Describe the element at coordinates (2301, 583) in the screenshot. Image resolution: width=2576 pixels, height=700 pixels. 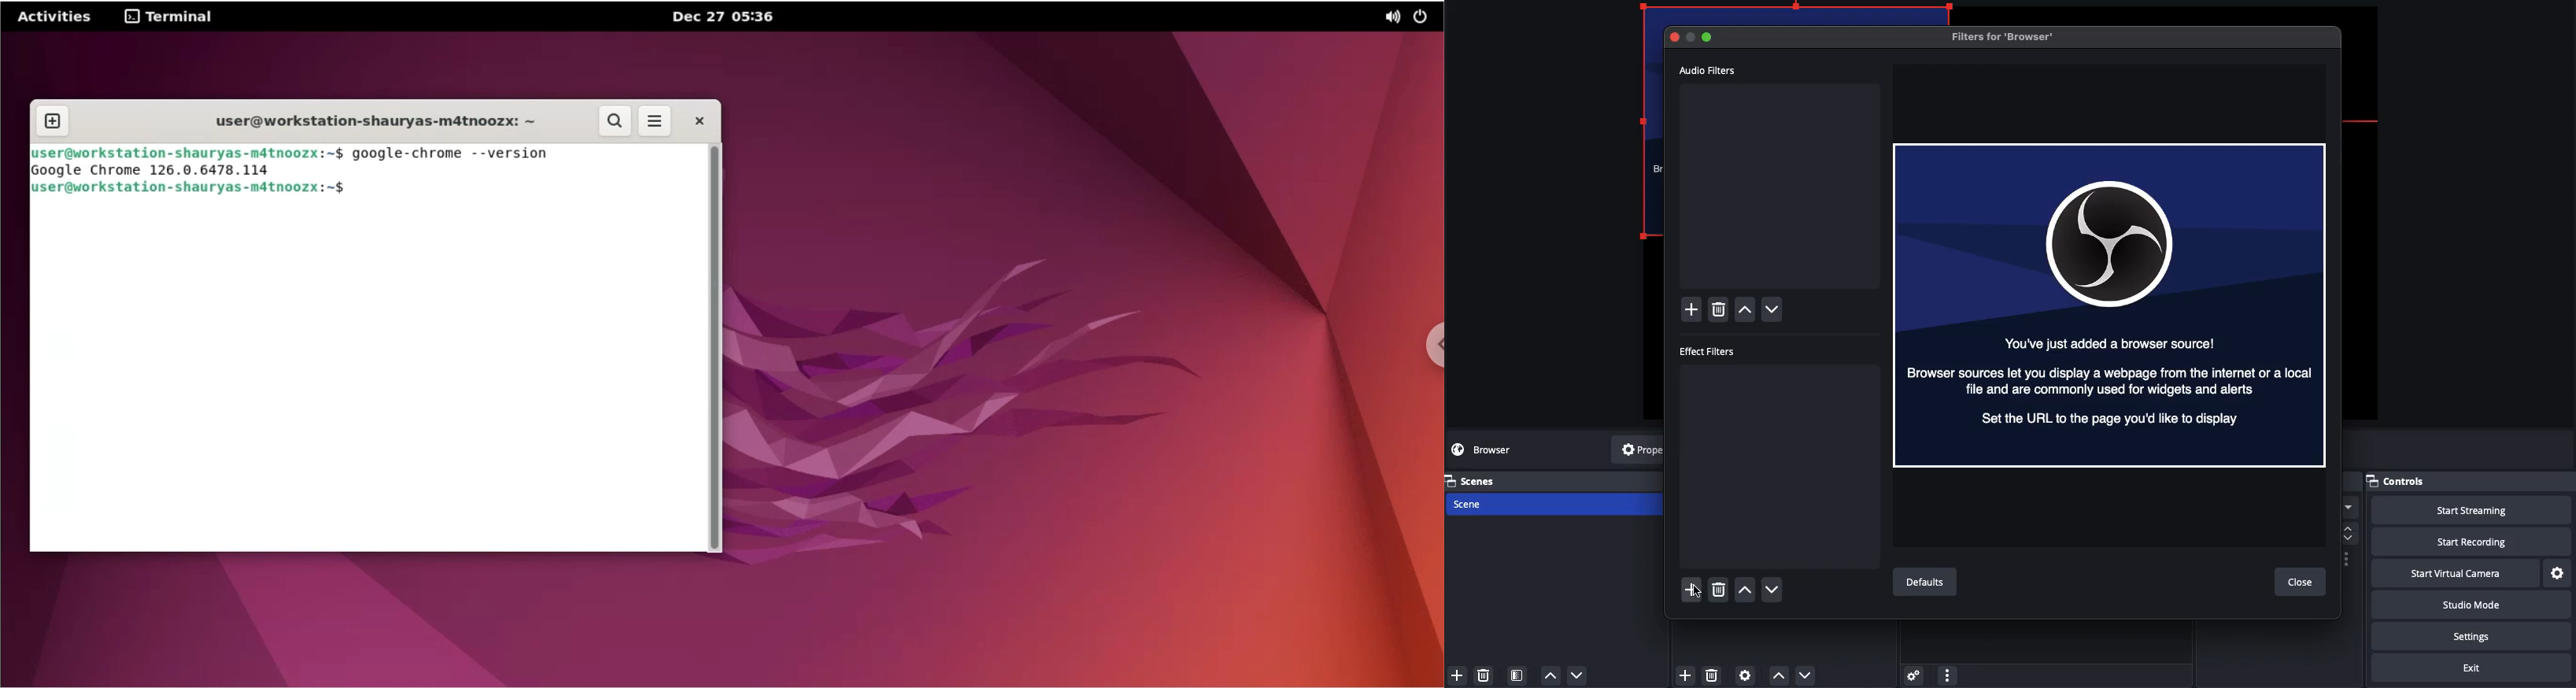
I see `Close` at that location.